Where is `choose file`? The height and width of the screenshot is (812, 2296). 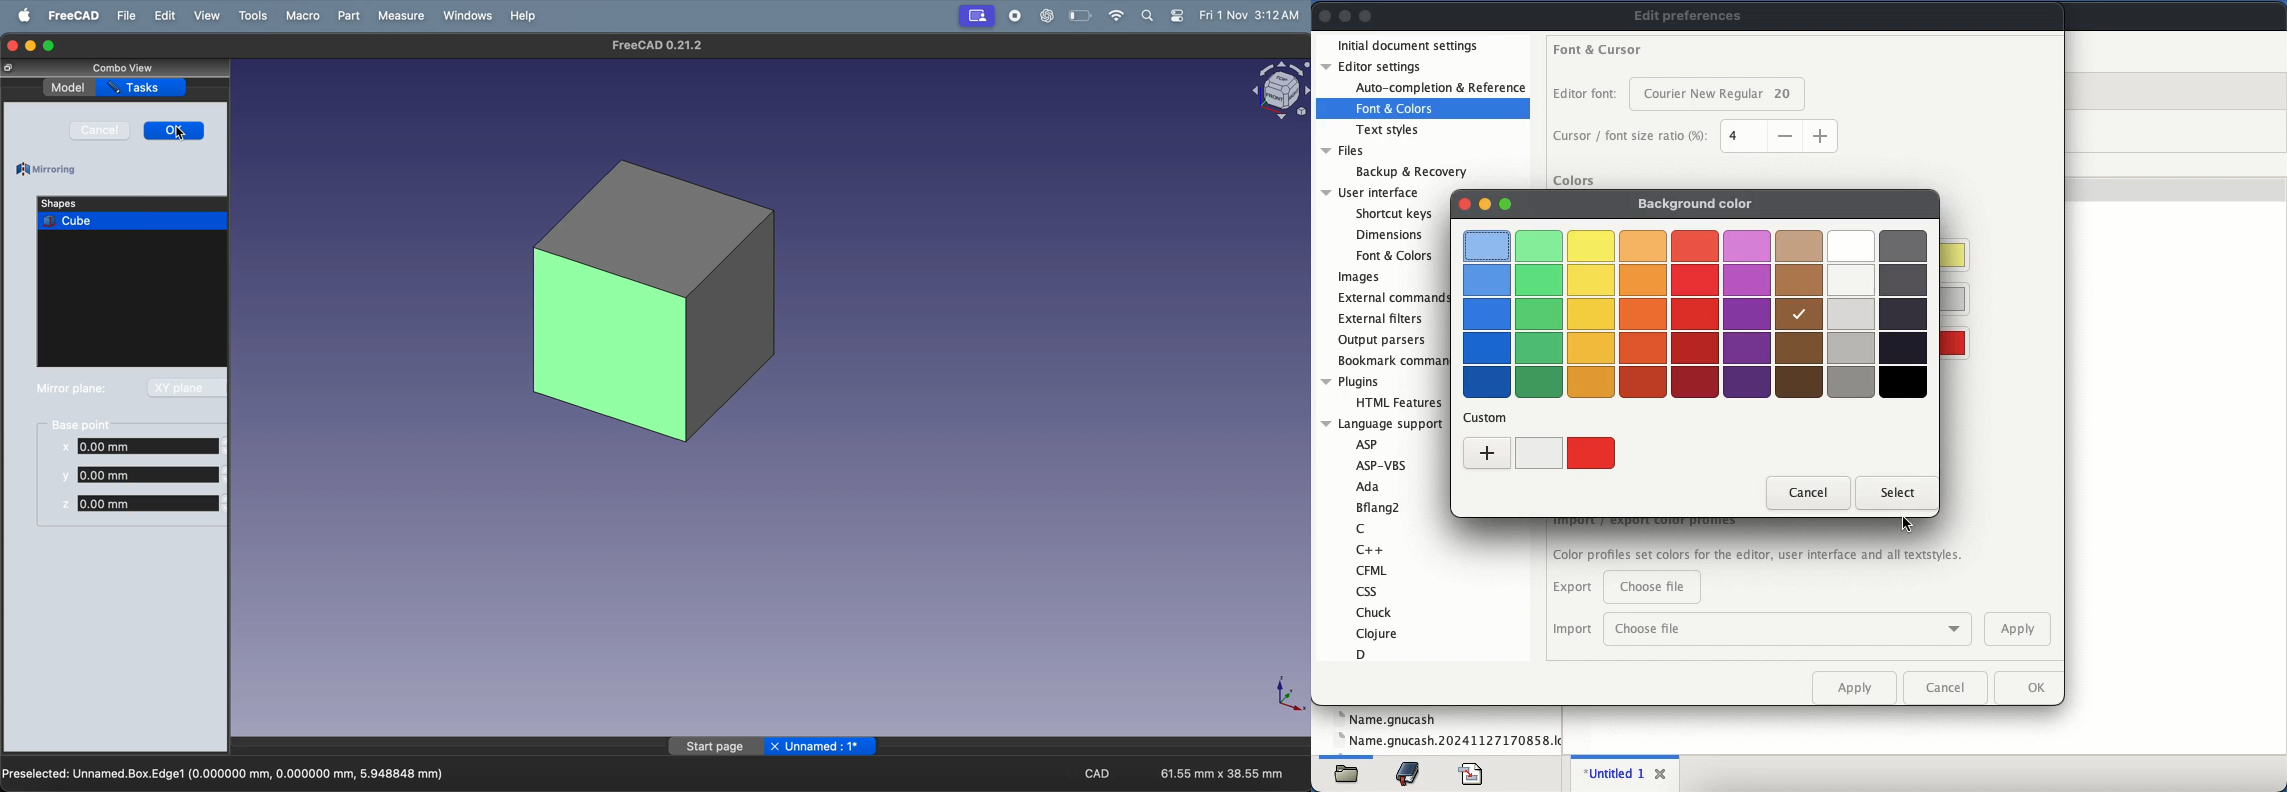
choose file is located at coordinates (1788, 628).